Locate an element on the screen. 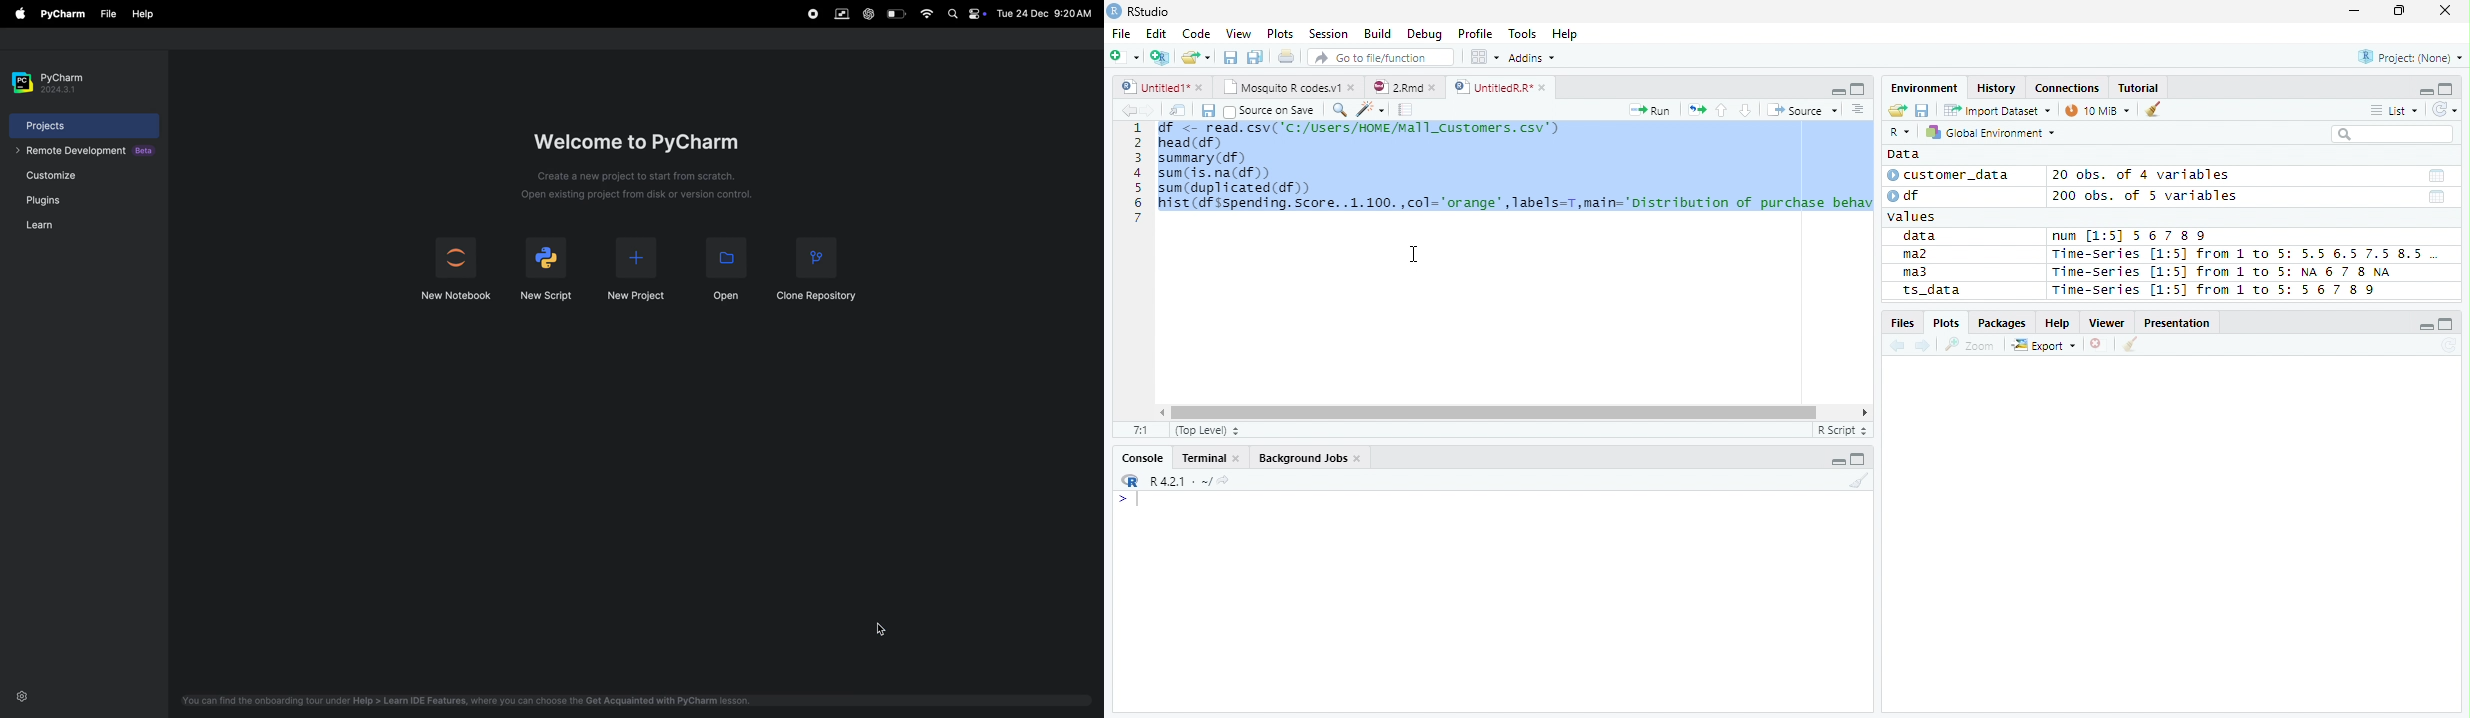  Restore Down is located at coordinates (2402, 11).